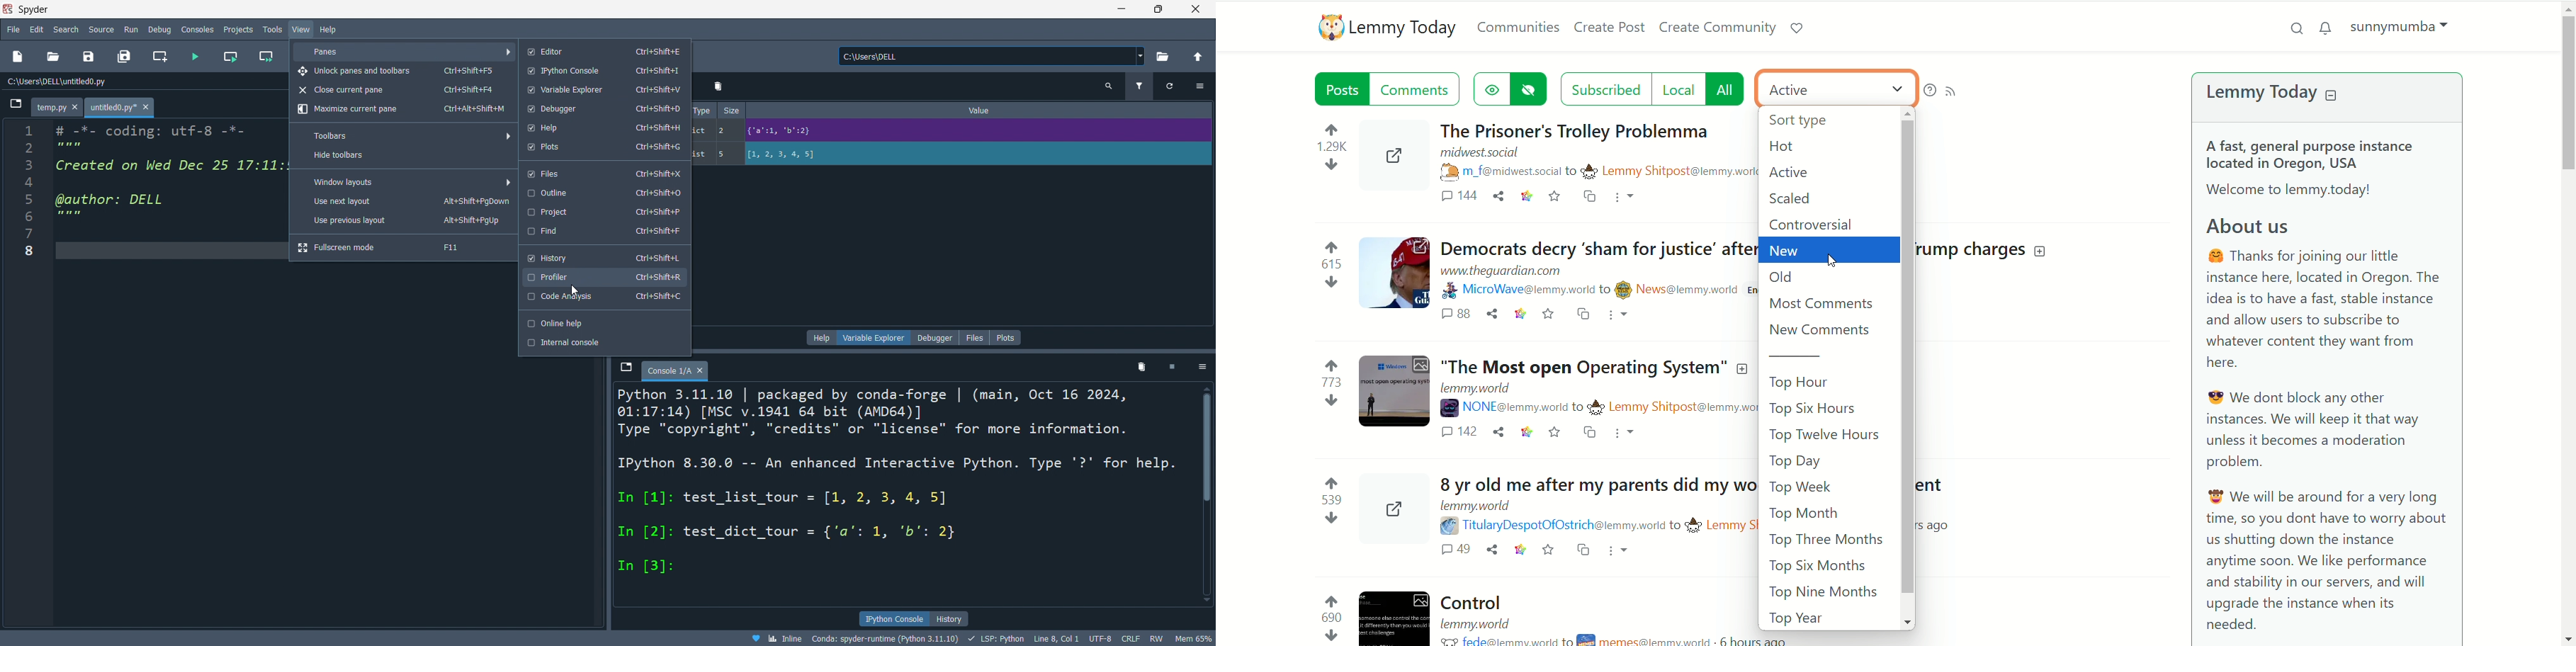 The height and width of the screenshot is (672, 2576). What do you see at coordinates (1482, 601) in the screenshot?
I see `Control` at bounding box center [1482, 601].